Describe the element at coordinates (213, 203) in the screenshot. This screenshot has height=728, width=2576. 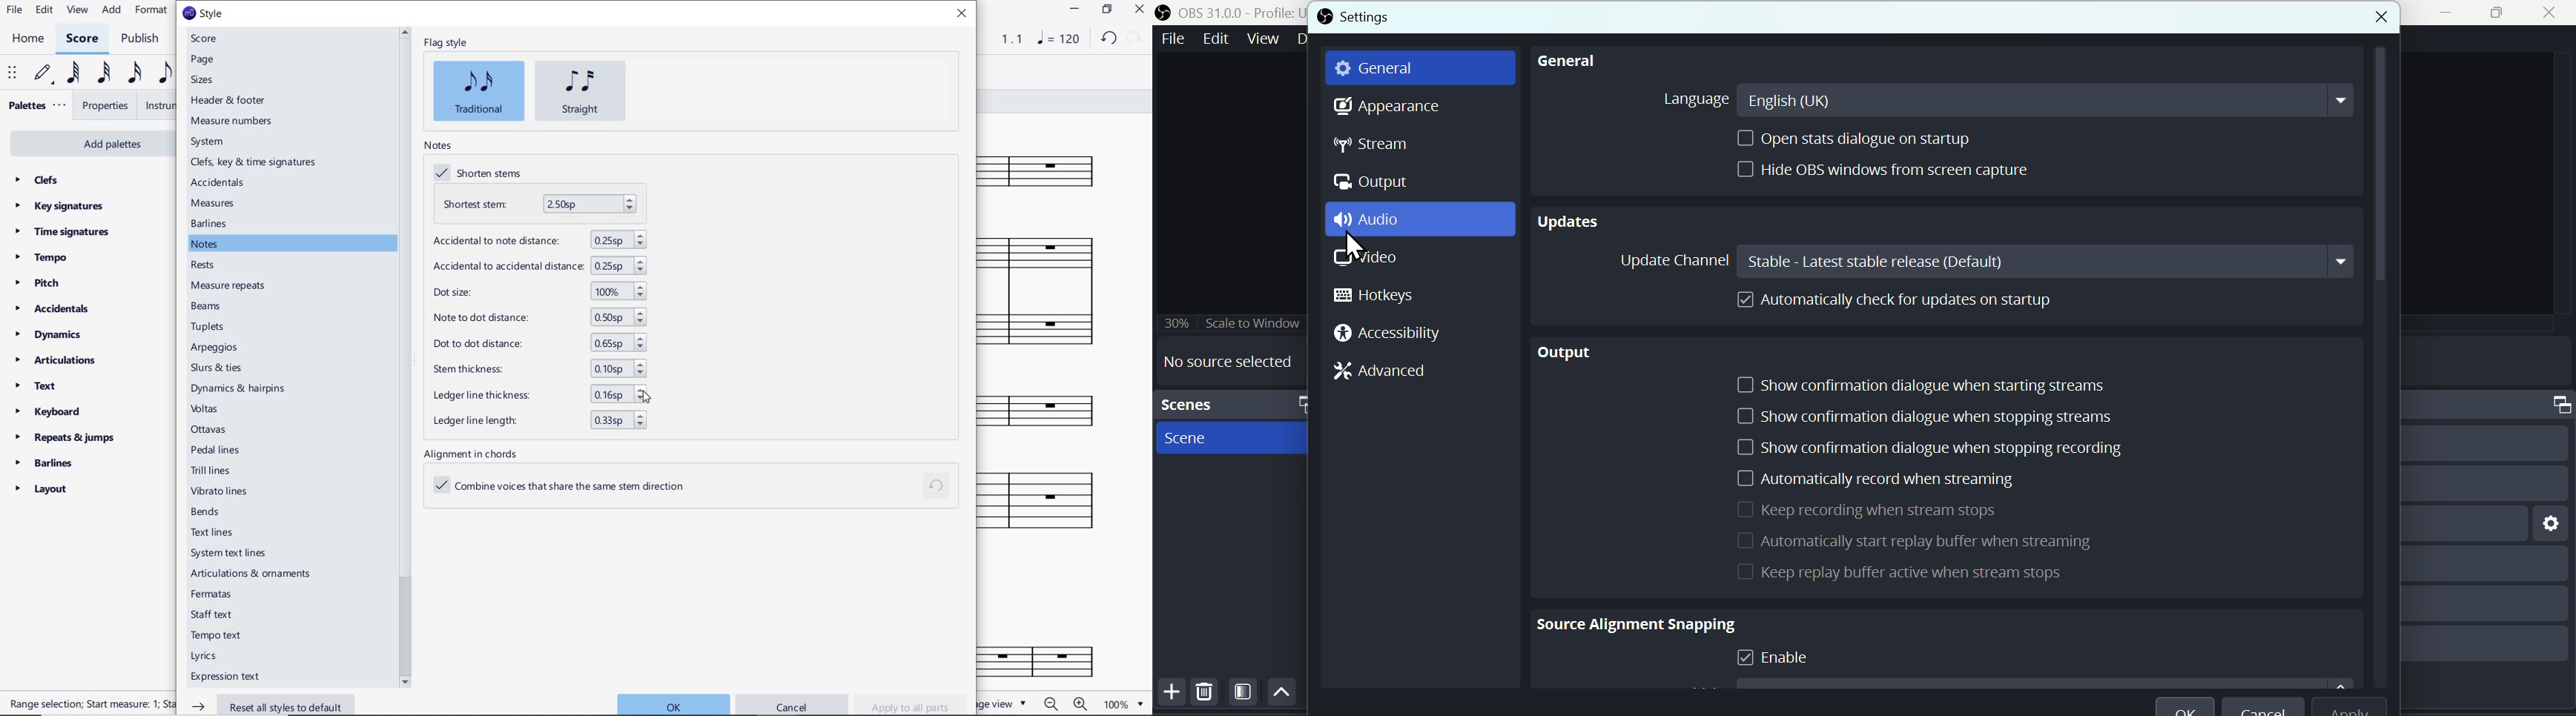
I see `measures` at that location.